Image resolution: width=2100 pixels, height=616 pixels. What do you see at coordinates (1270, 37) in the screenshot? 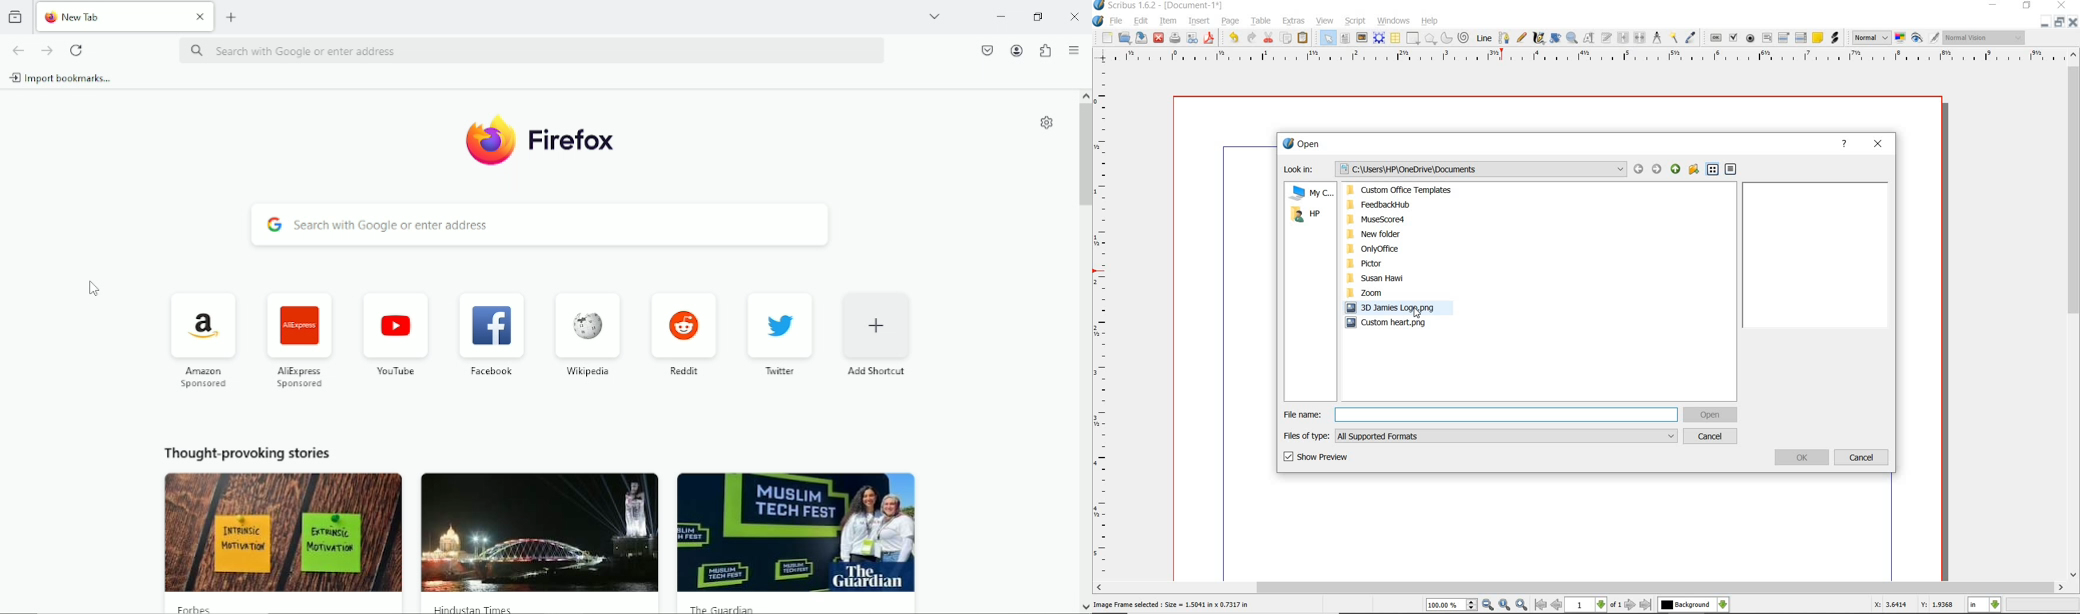
I see `cut` at bounding box center [1270, 37].